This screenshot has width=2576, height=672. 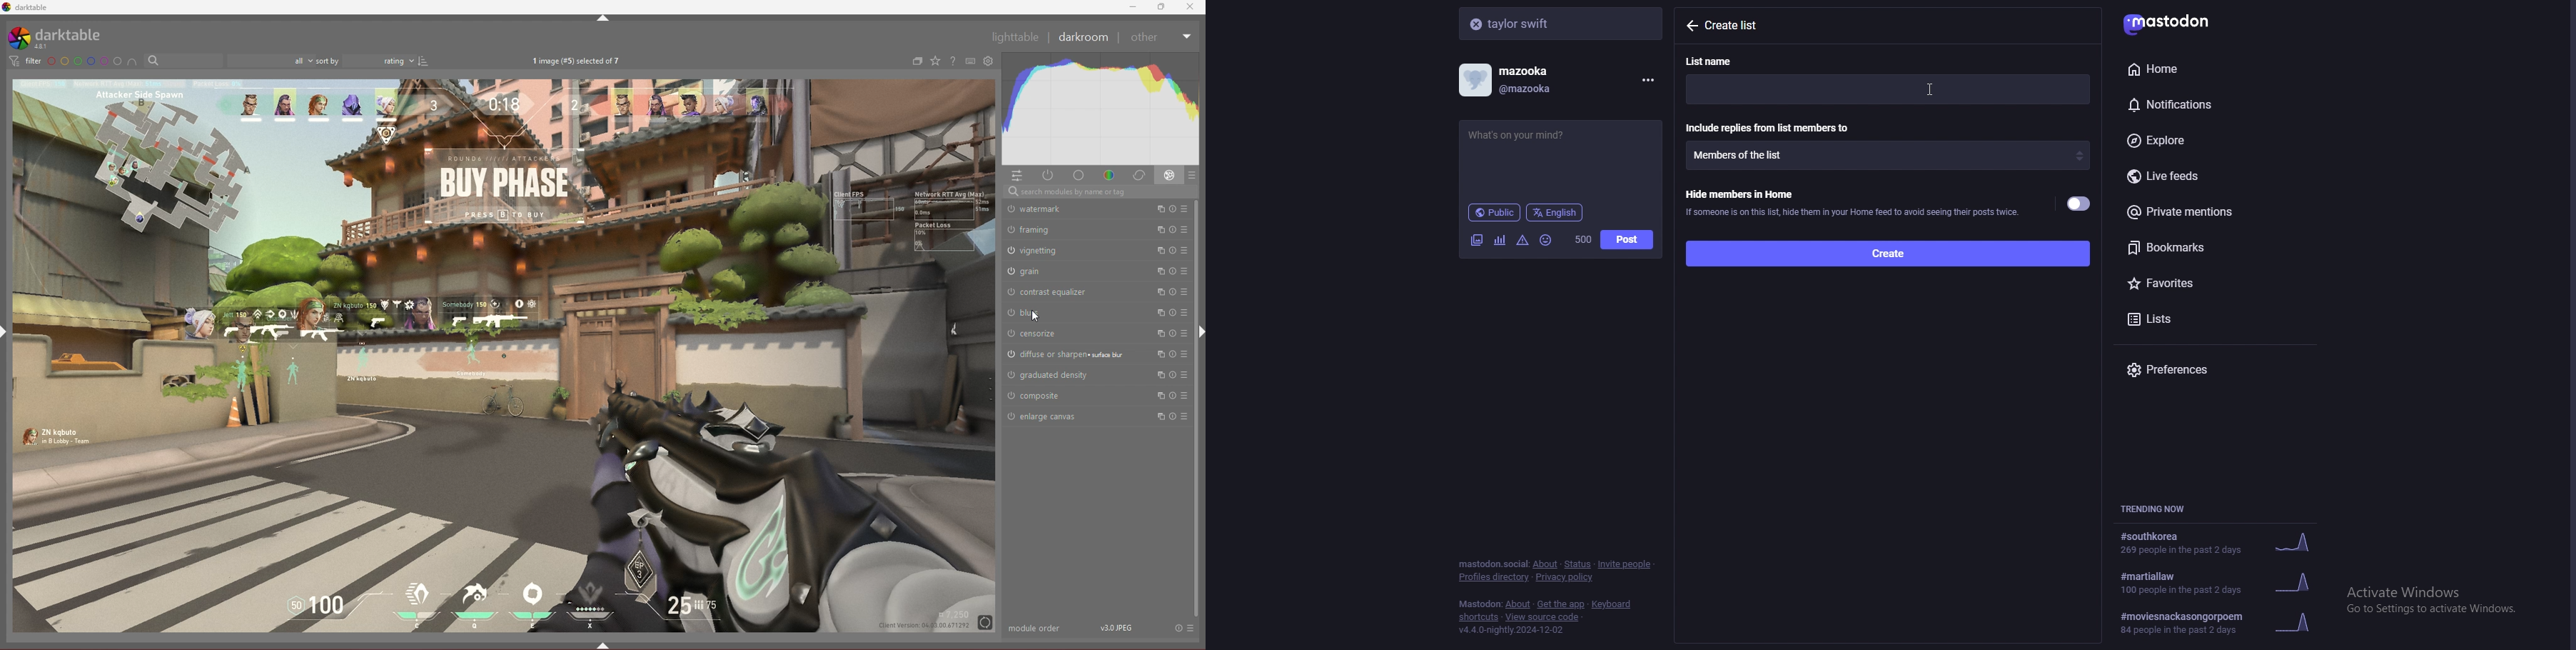 I want to click on poll, so click(x=1500, y=240).